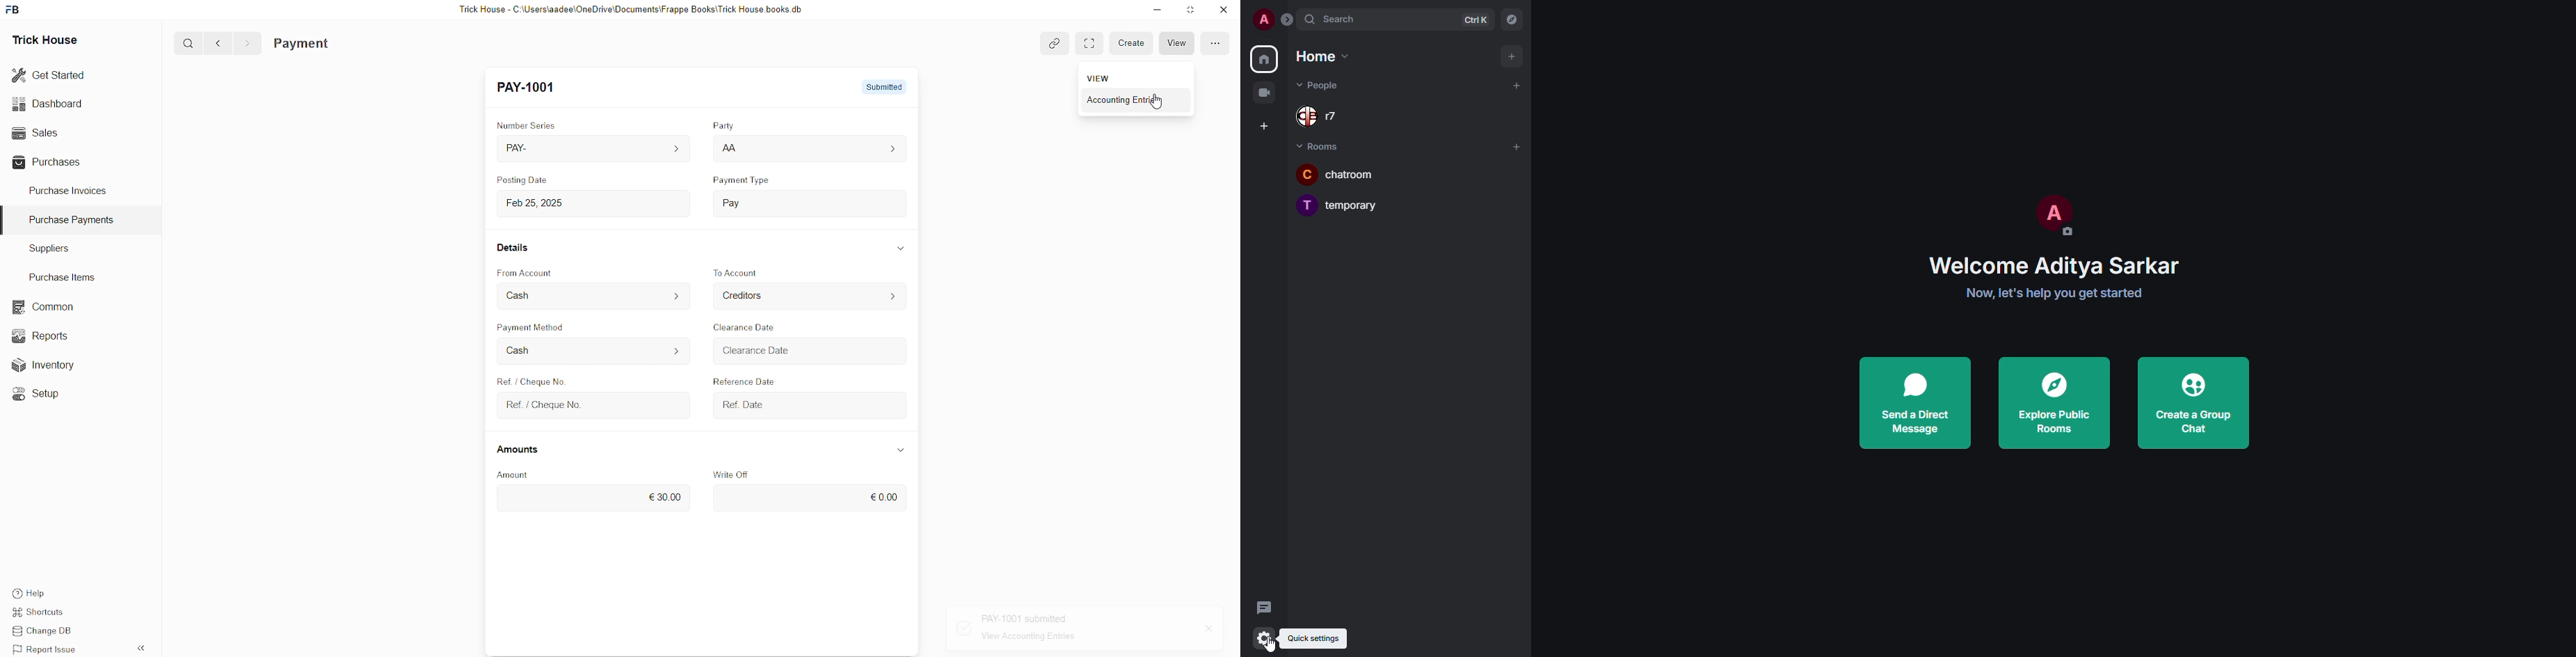 This screenshot has width=2576, height=672. Describe the element at coordinates (1156, 10) in the screenshot. I see `minimise down` at that location.